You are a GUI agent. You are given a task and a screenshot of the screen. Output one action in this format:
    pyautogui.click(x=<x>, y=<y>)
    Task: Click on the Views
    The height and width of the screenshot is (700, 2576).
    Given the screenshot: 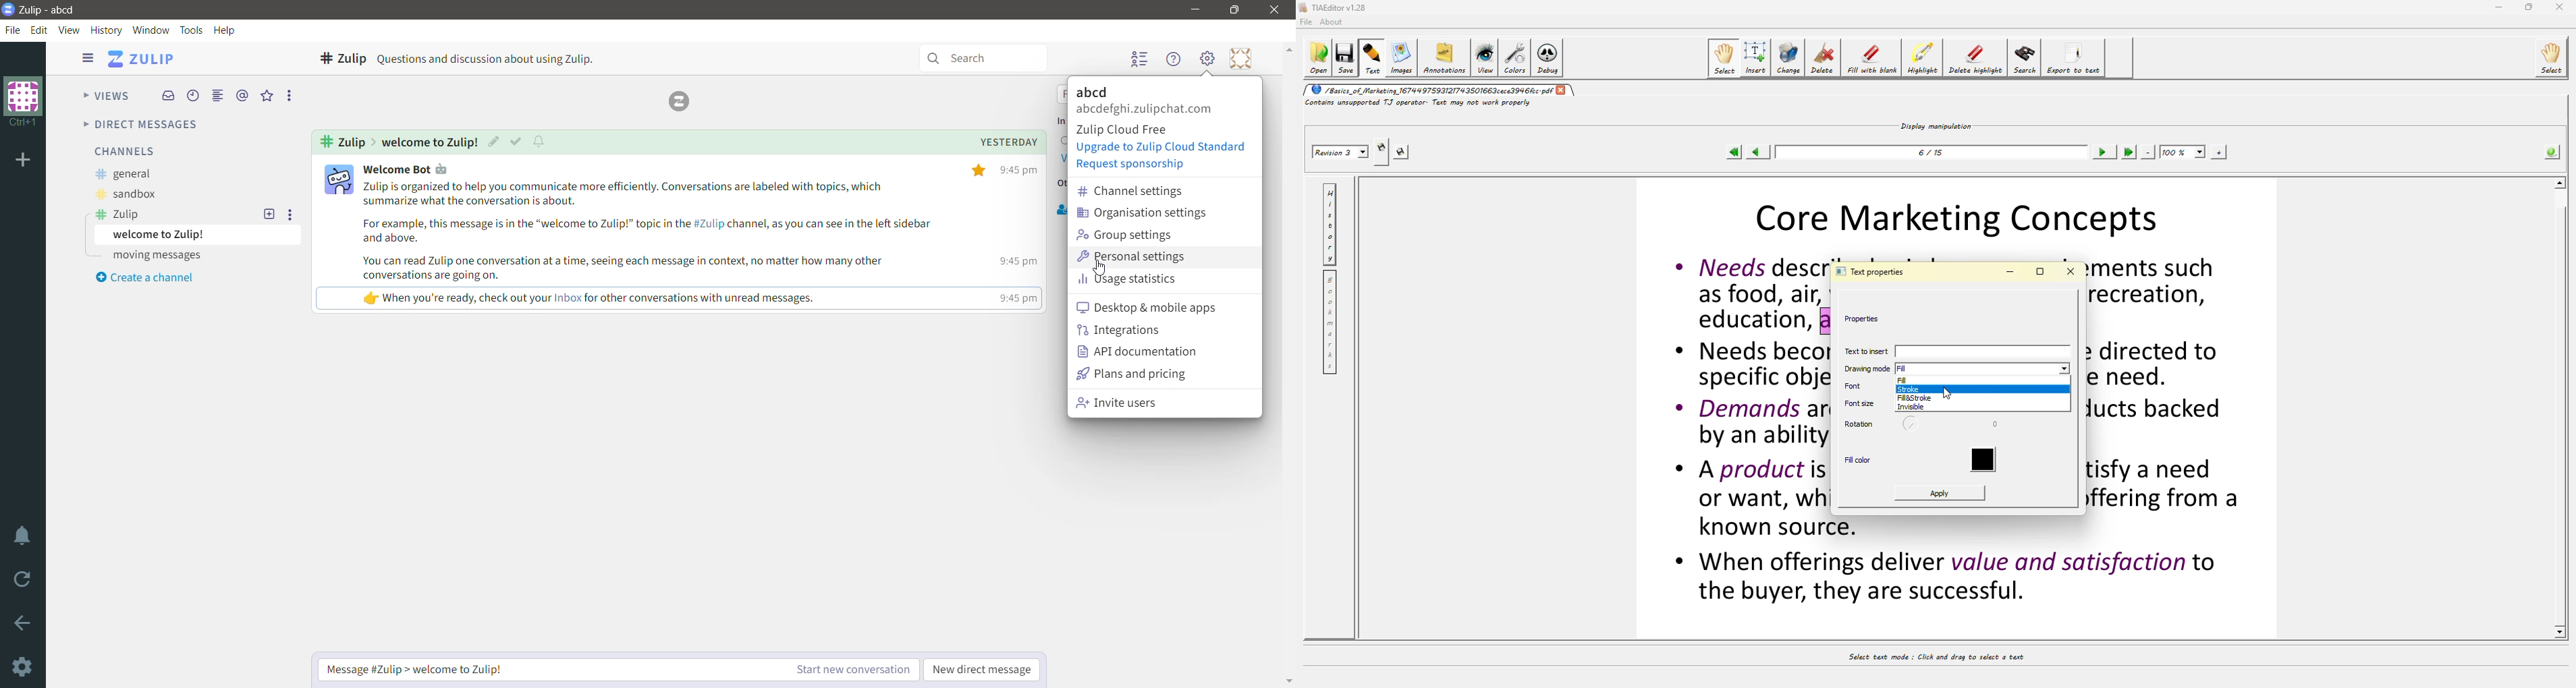 What is the action you would take?
    pyautogui.click(x=101, y=96)
    